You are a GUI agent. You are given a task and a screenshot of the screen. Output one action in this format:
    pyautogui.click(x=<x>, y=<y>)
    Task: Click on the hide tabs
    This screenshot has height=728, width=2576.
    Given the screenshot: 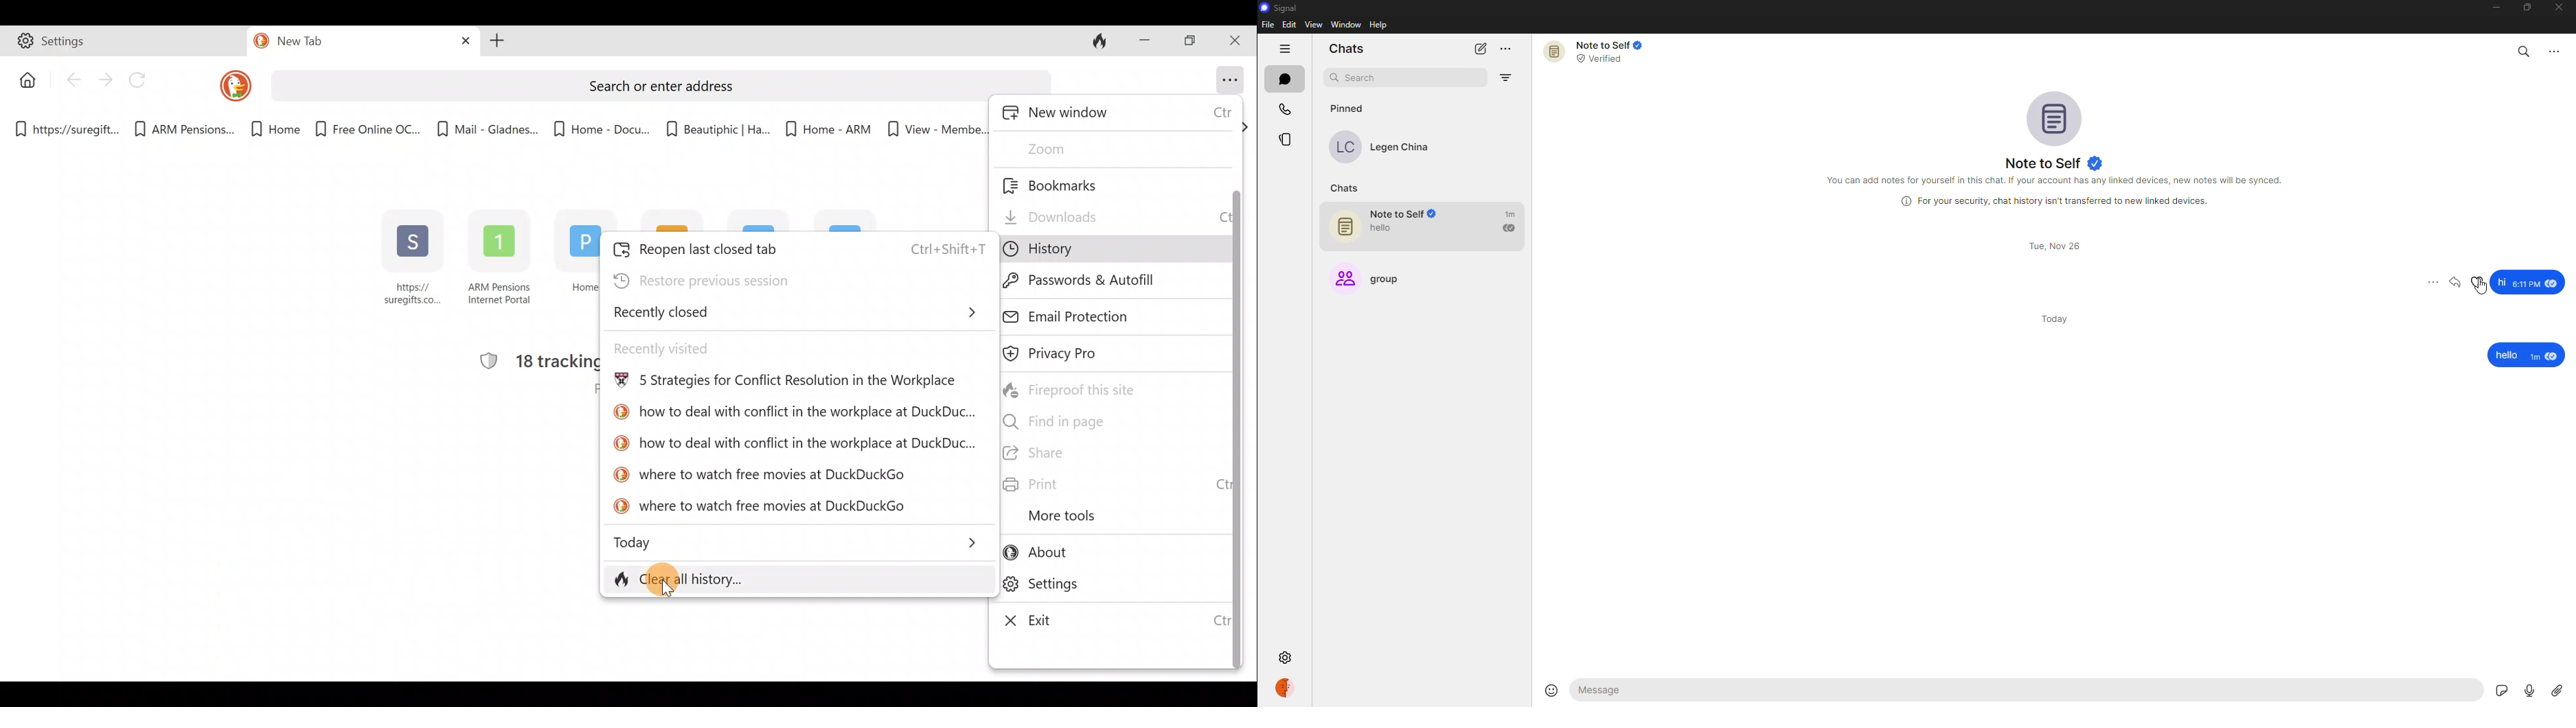 What is the action you would take?
    pyautogui.click(x=1285, y=49)
    